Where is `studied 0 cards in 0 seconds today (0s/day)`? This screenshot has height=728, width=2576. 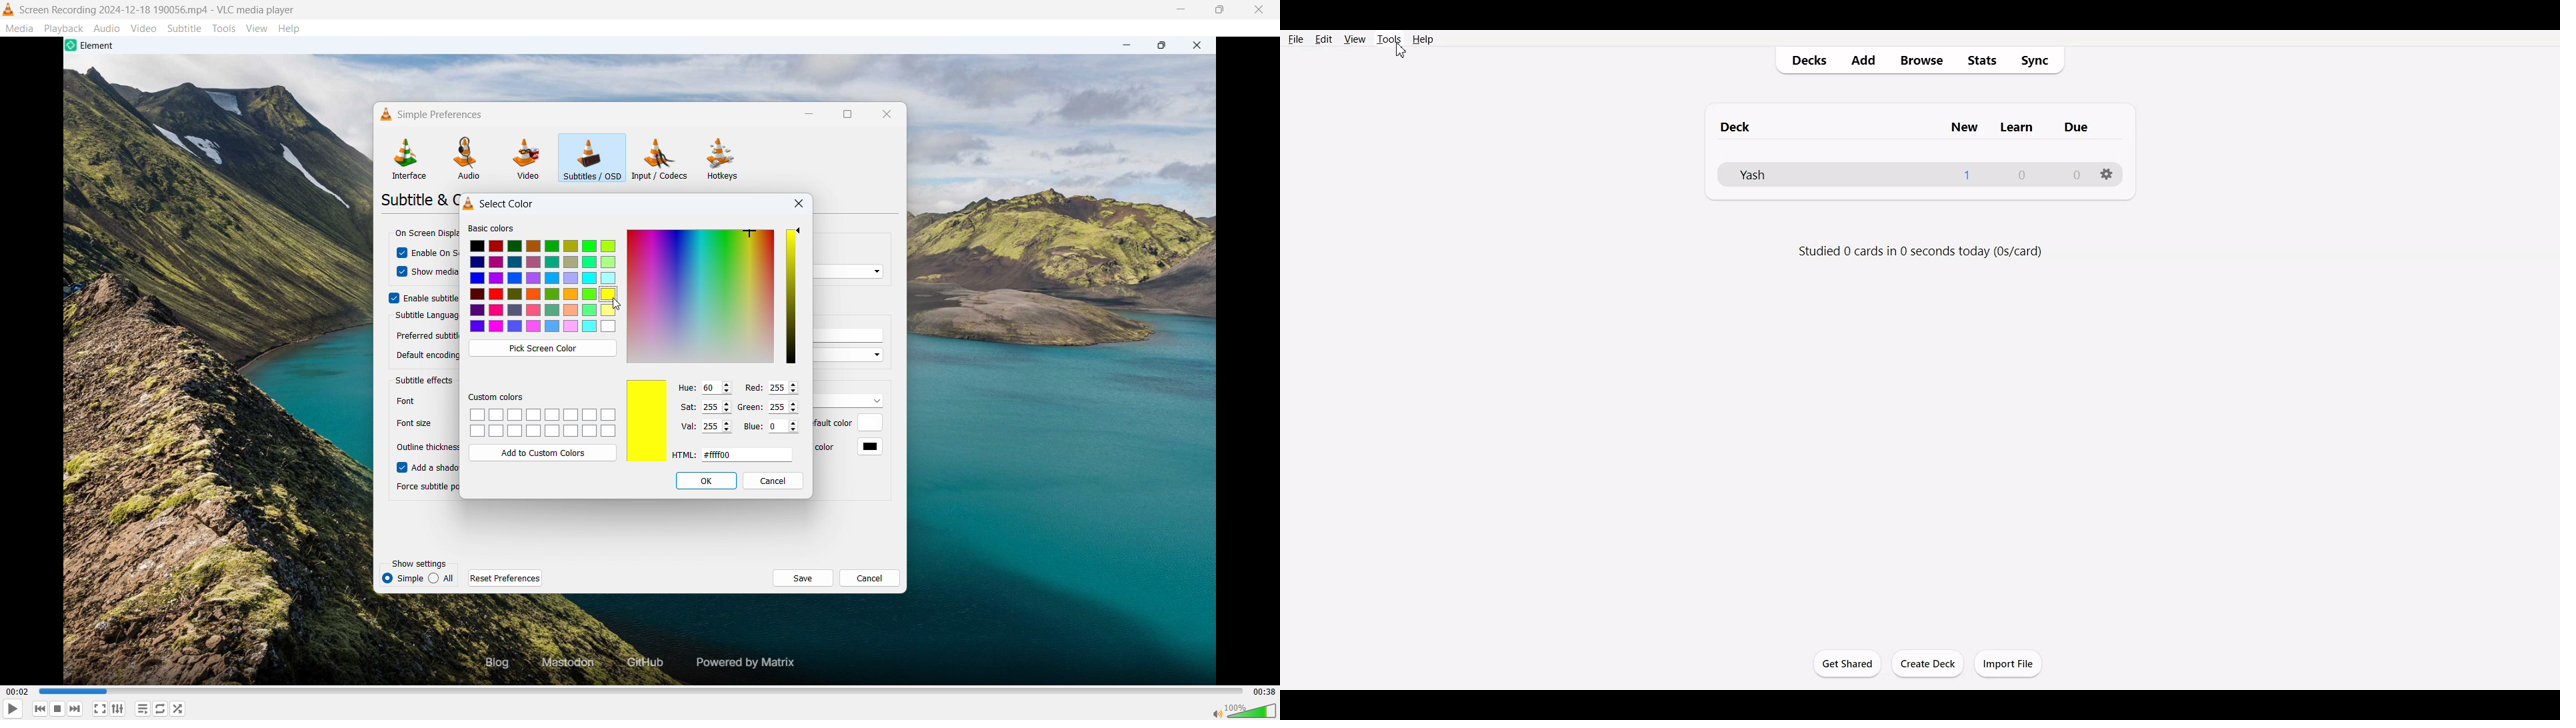 studied 0 cards in 0 seconds today (0s/day) is located at coordinates (1921, 251).